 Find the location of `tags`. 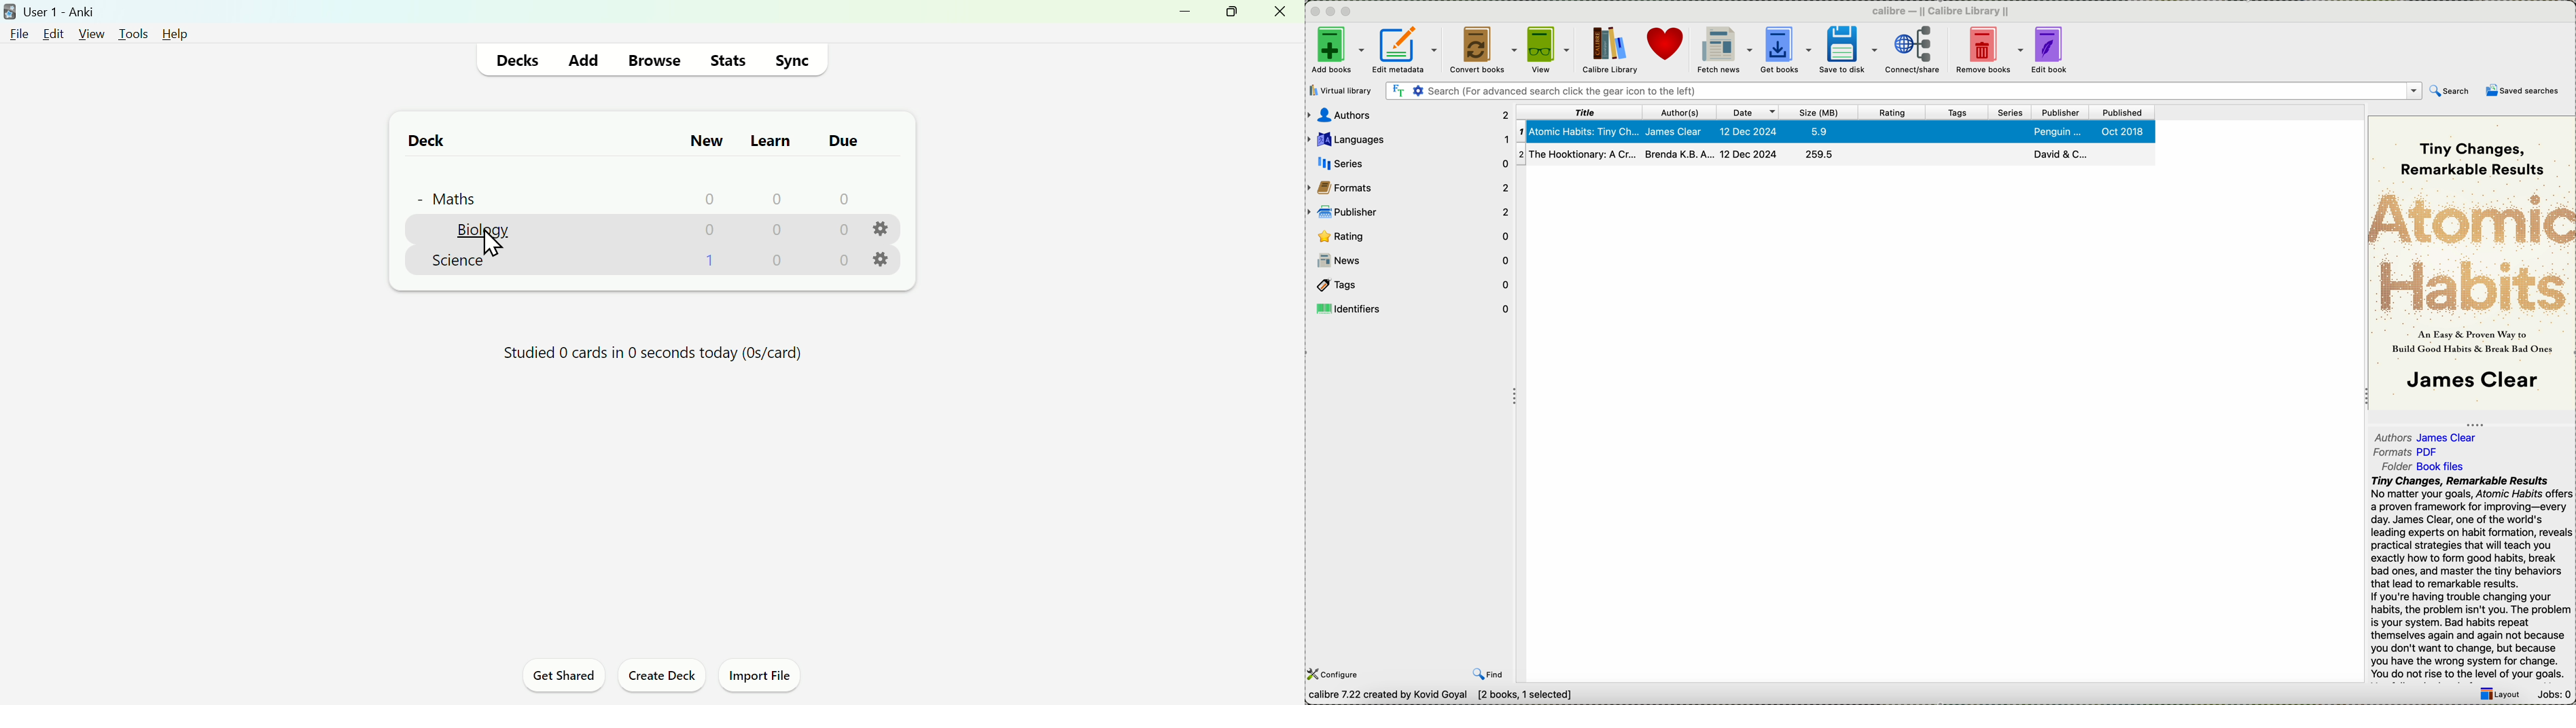

tags is located at coordinates (1409, 284).